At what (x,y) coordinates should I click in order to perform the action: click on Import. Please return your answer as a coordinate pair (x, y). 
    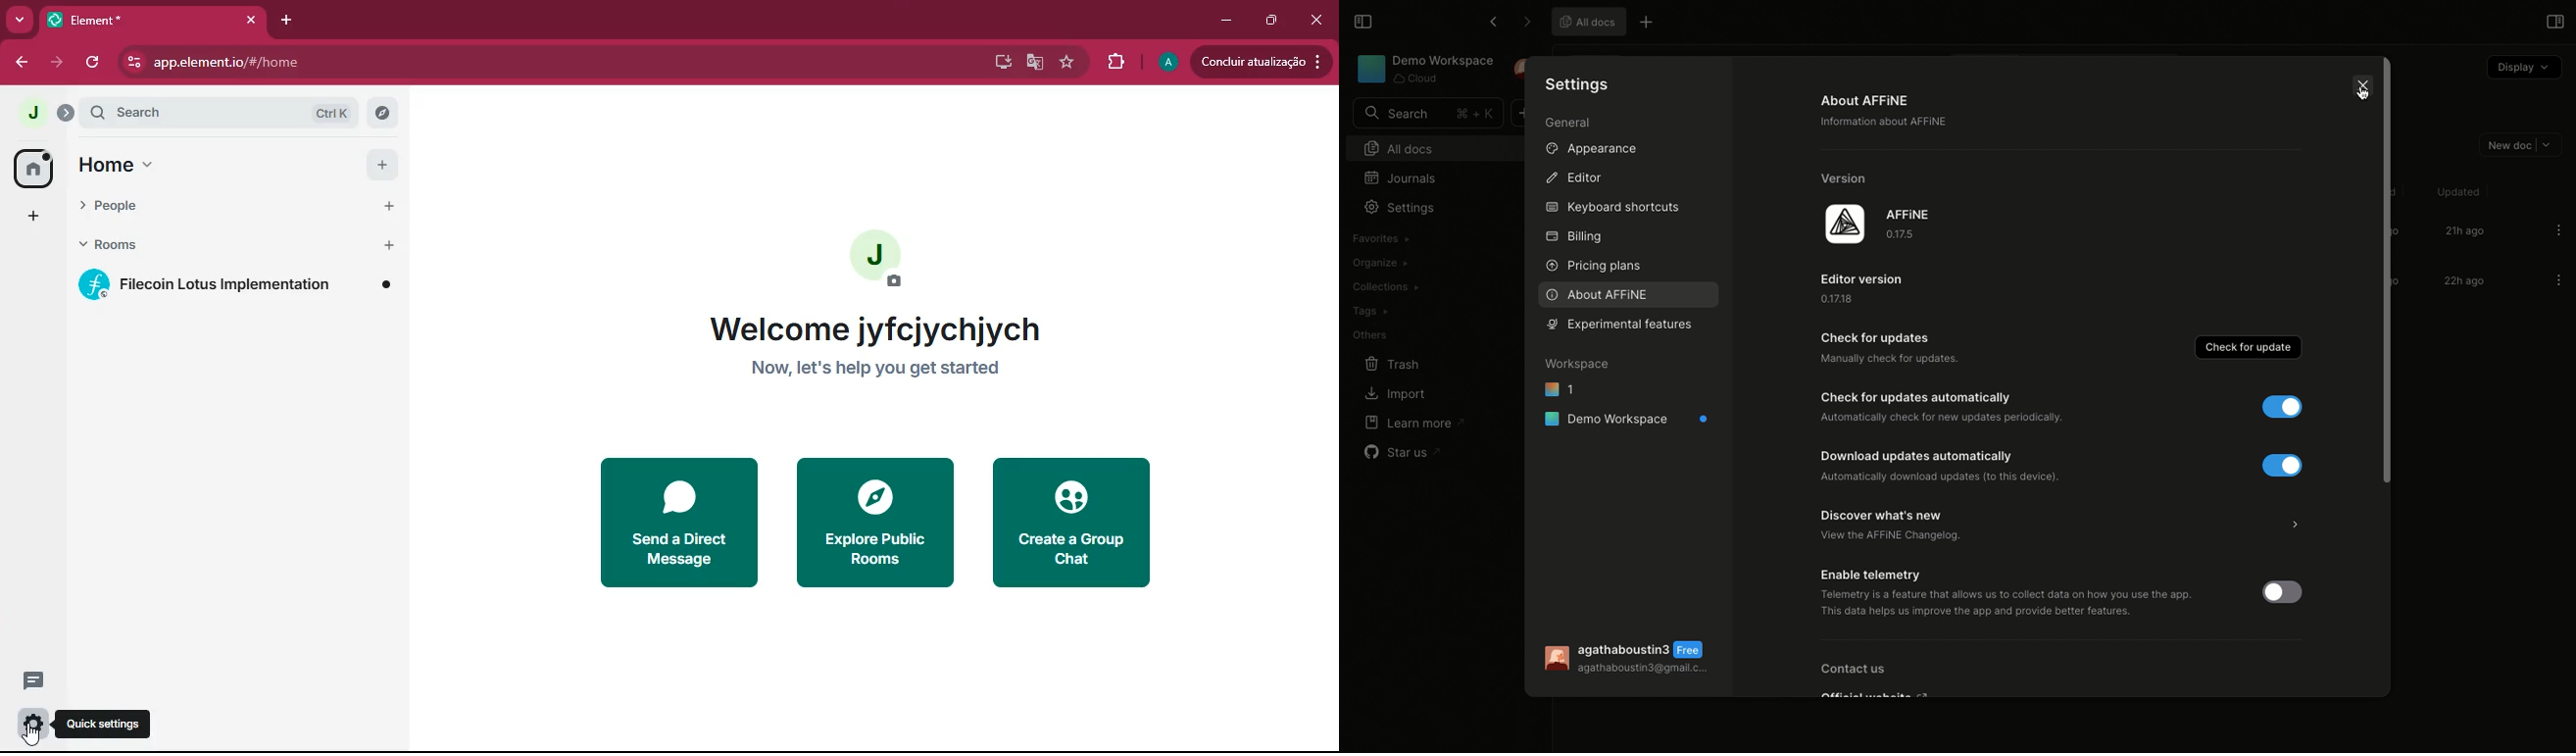
    Looking at the image, I should click on (1393, 395).